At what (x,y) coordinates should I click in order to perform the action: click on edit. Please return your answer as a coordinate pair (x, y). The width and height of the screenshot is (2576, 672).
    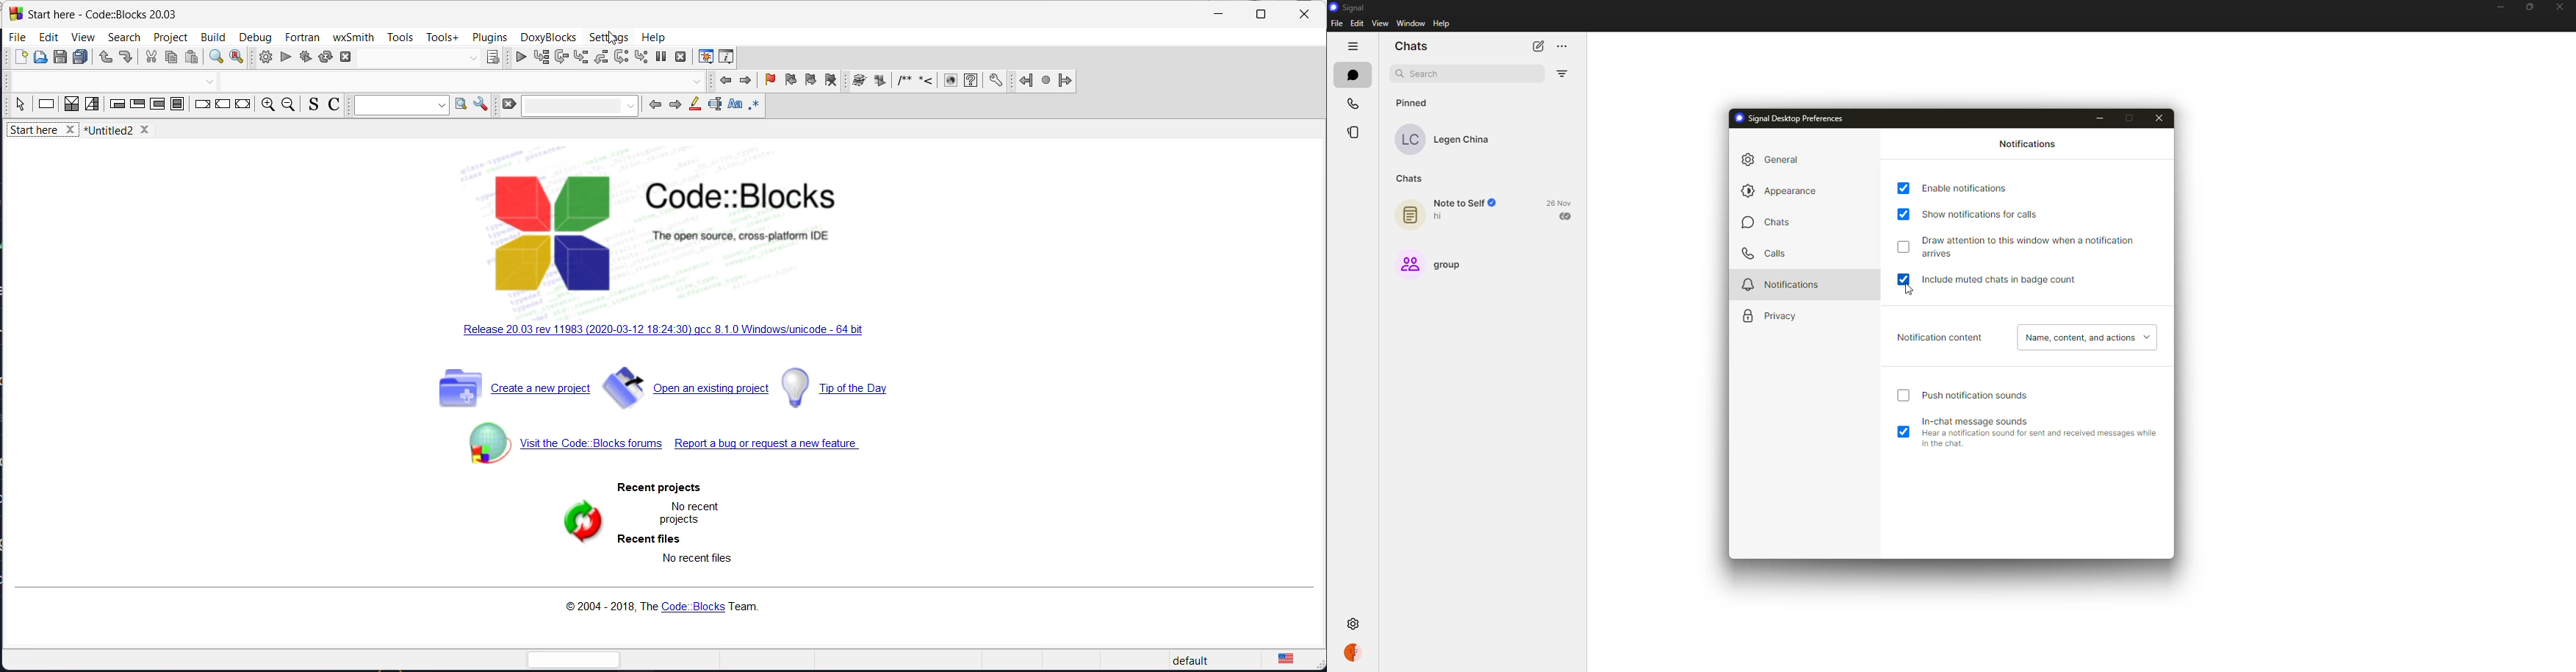
    Looking at the image, I should click on (48, 37).